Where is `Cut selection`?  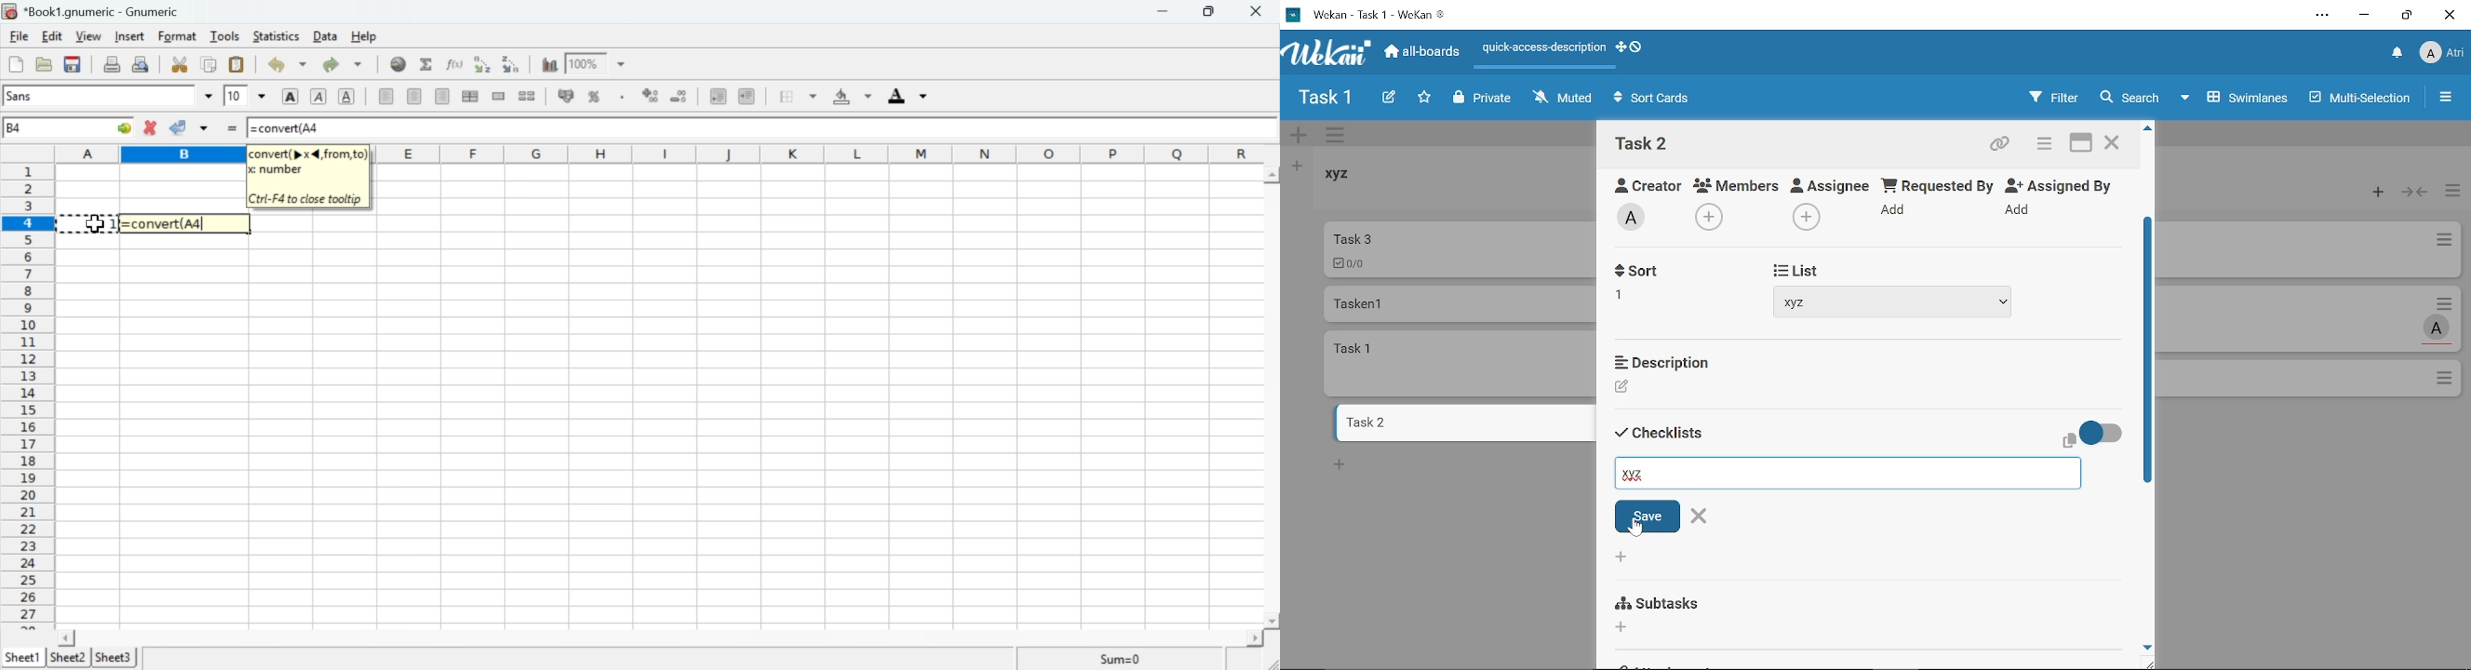 Cut selection is located at coordinates (178, 65).